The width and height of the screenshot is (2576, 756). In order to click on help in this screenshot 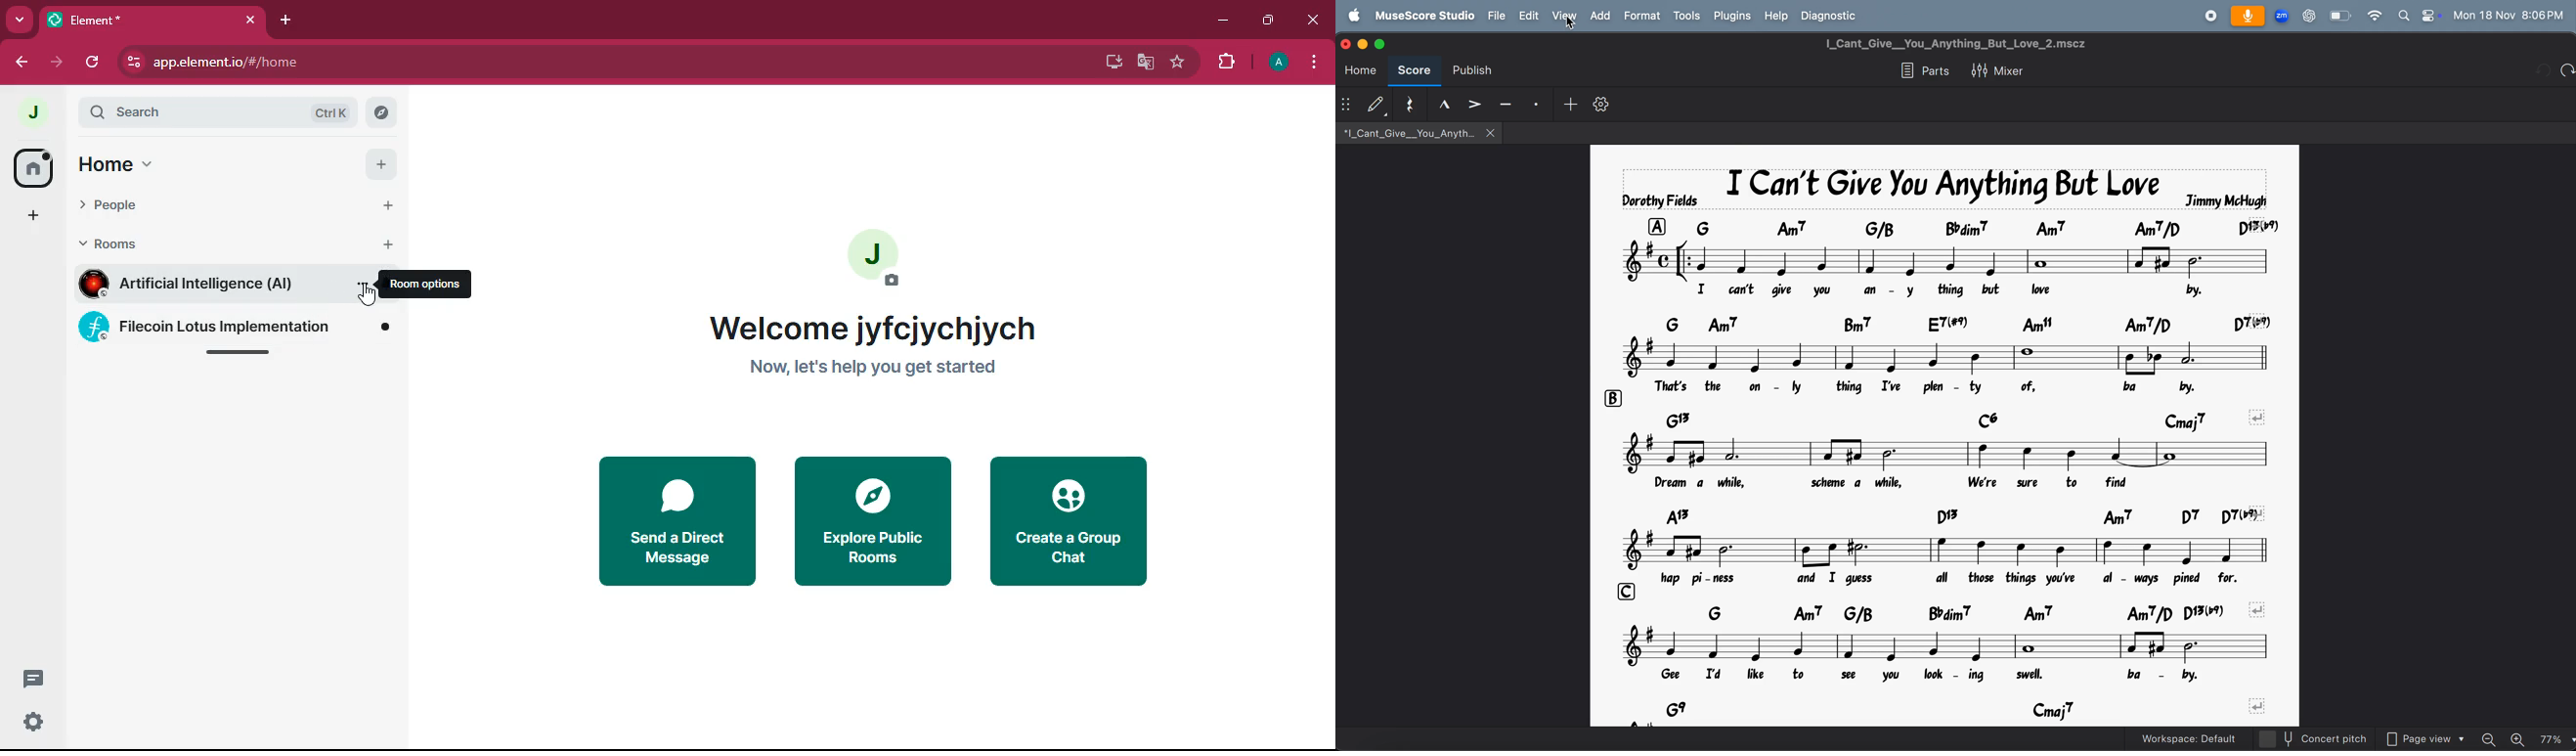, I will do `click(1778, 17)`.